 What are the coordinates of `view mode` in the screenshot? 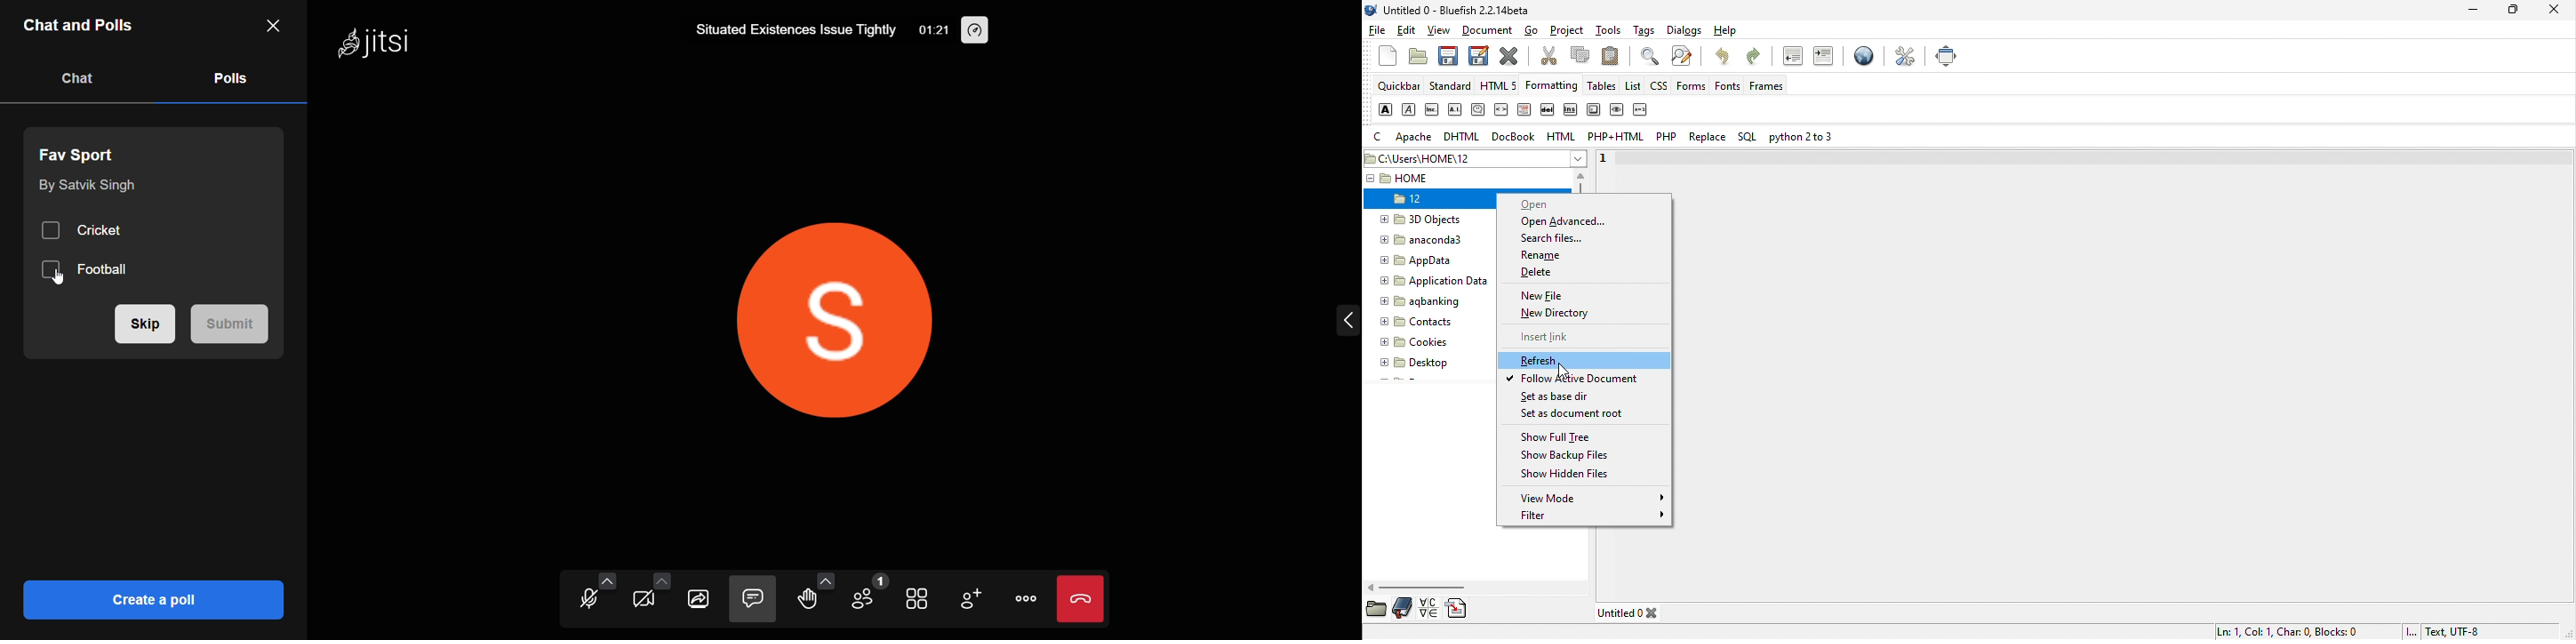 It's located at (1588, 498).